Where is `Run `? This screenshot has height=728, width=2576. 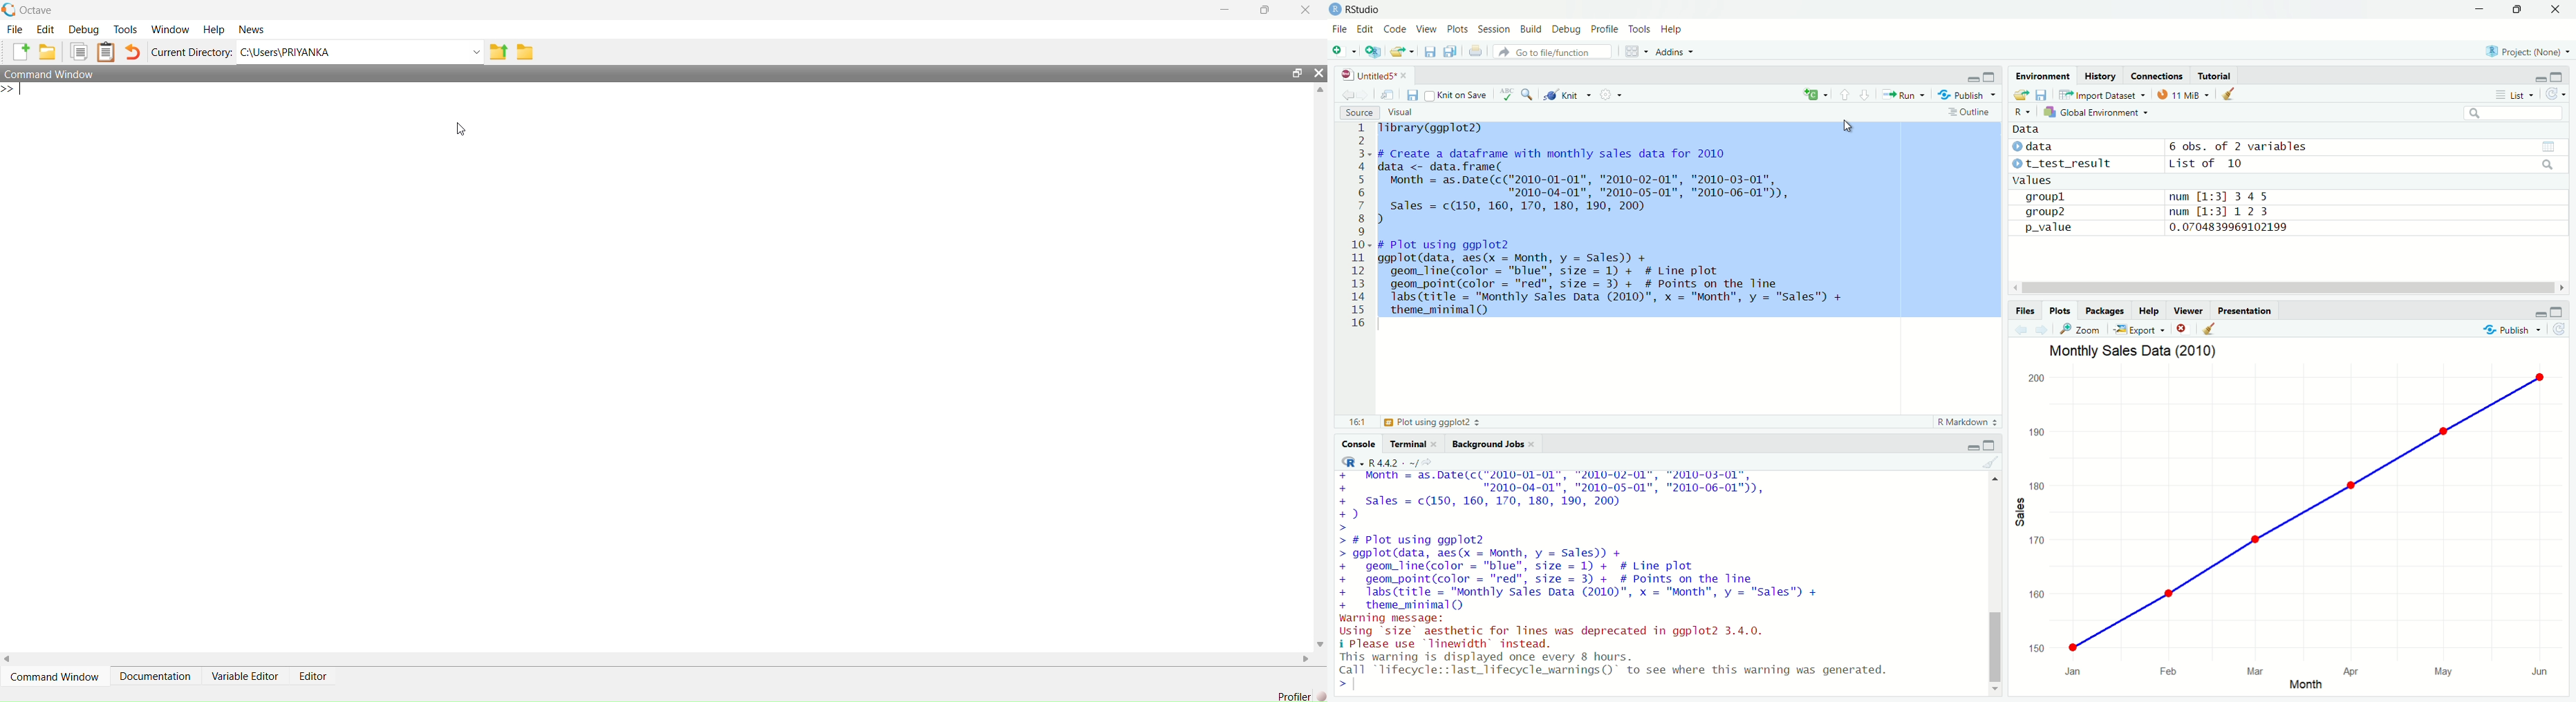
Run  is located at coordinates (1904, 95).